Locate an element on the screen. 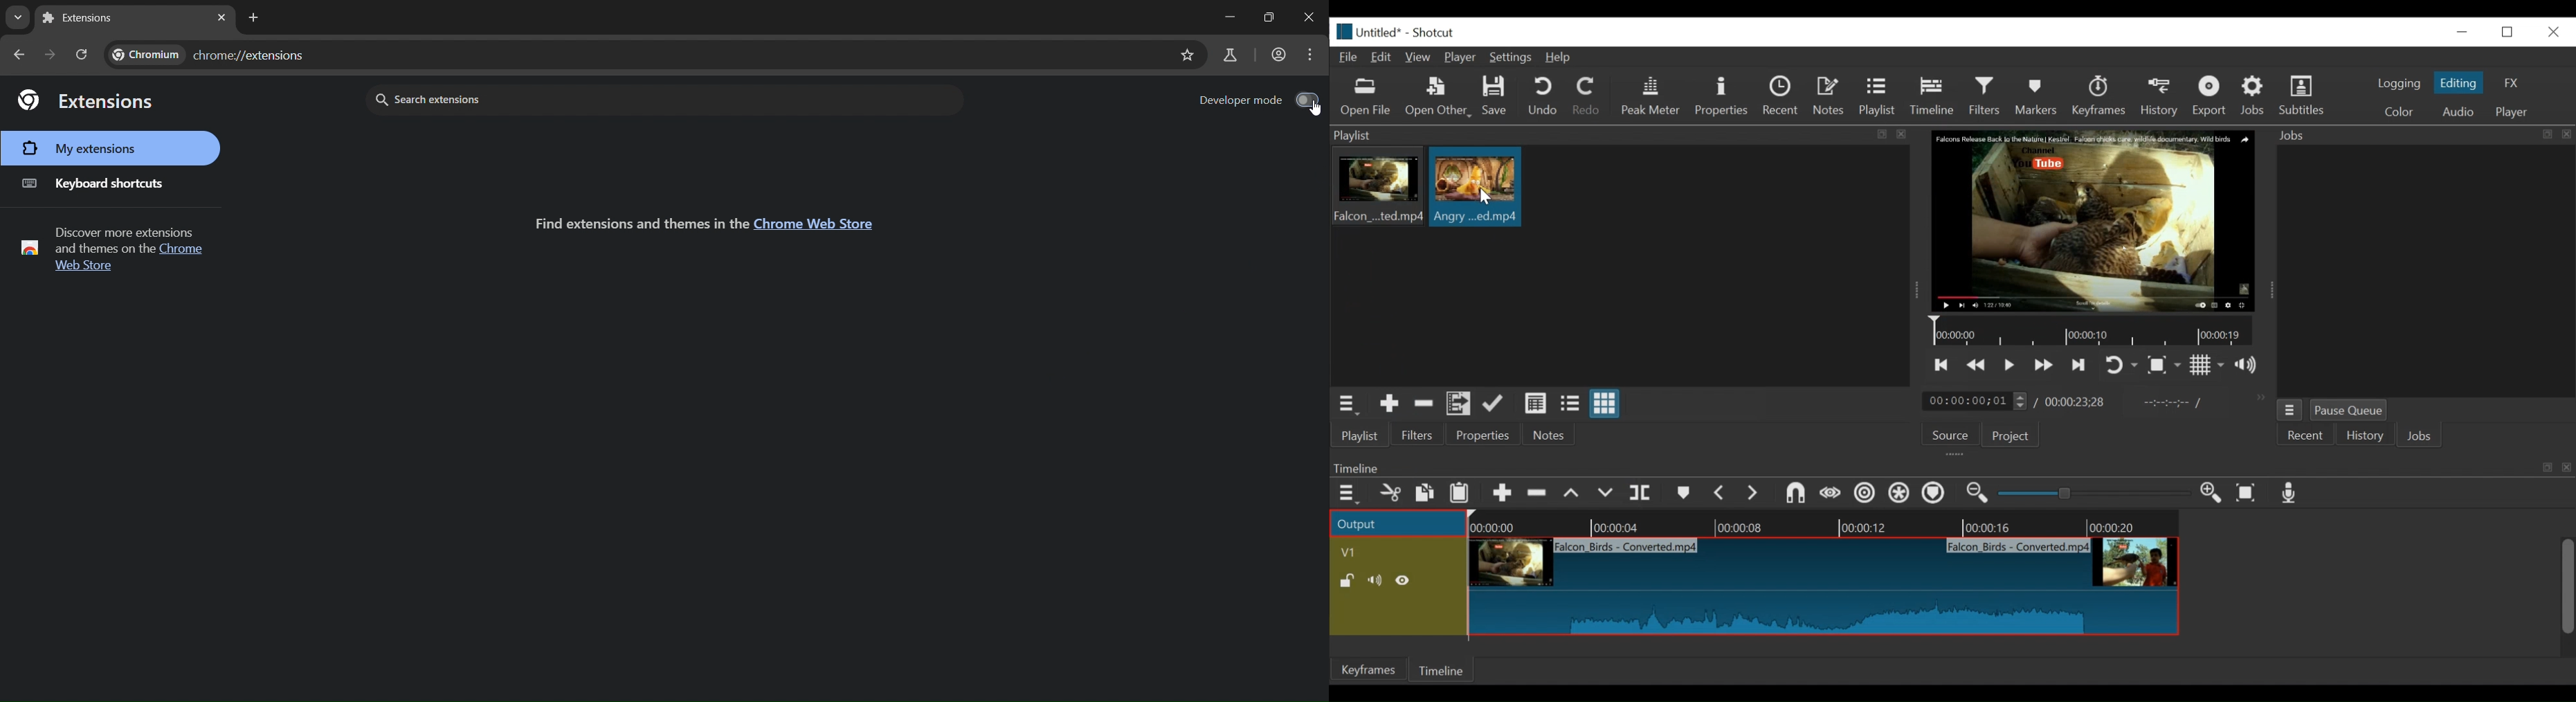 The image size is (2576, 728). Previous marker is located at coordinates (1721, 495).